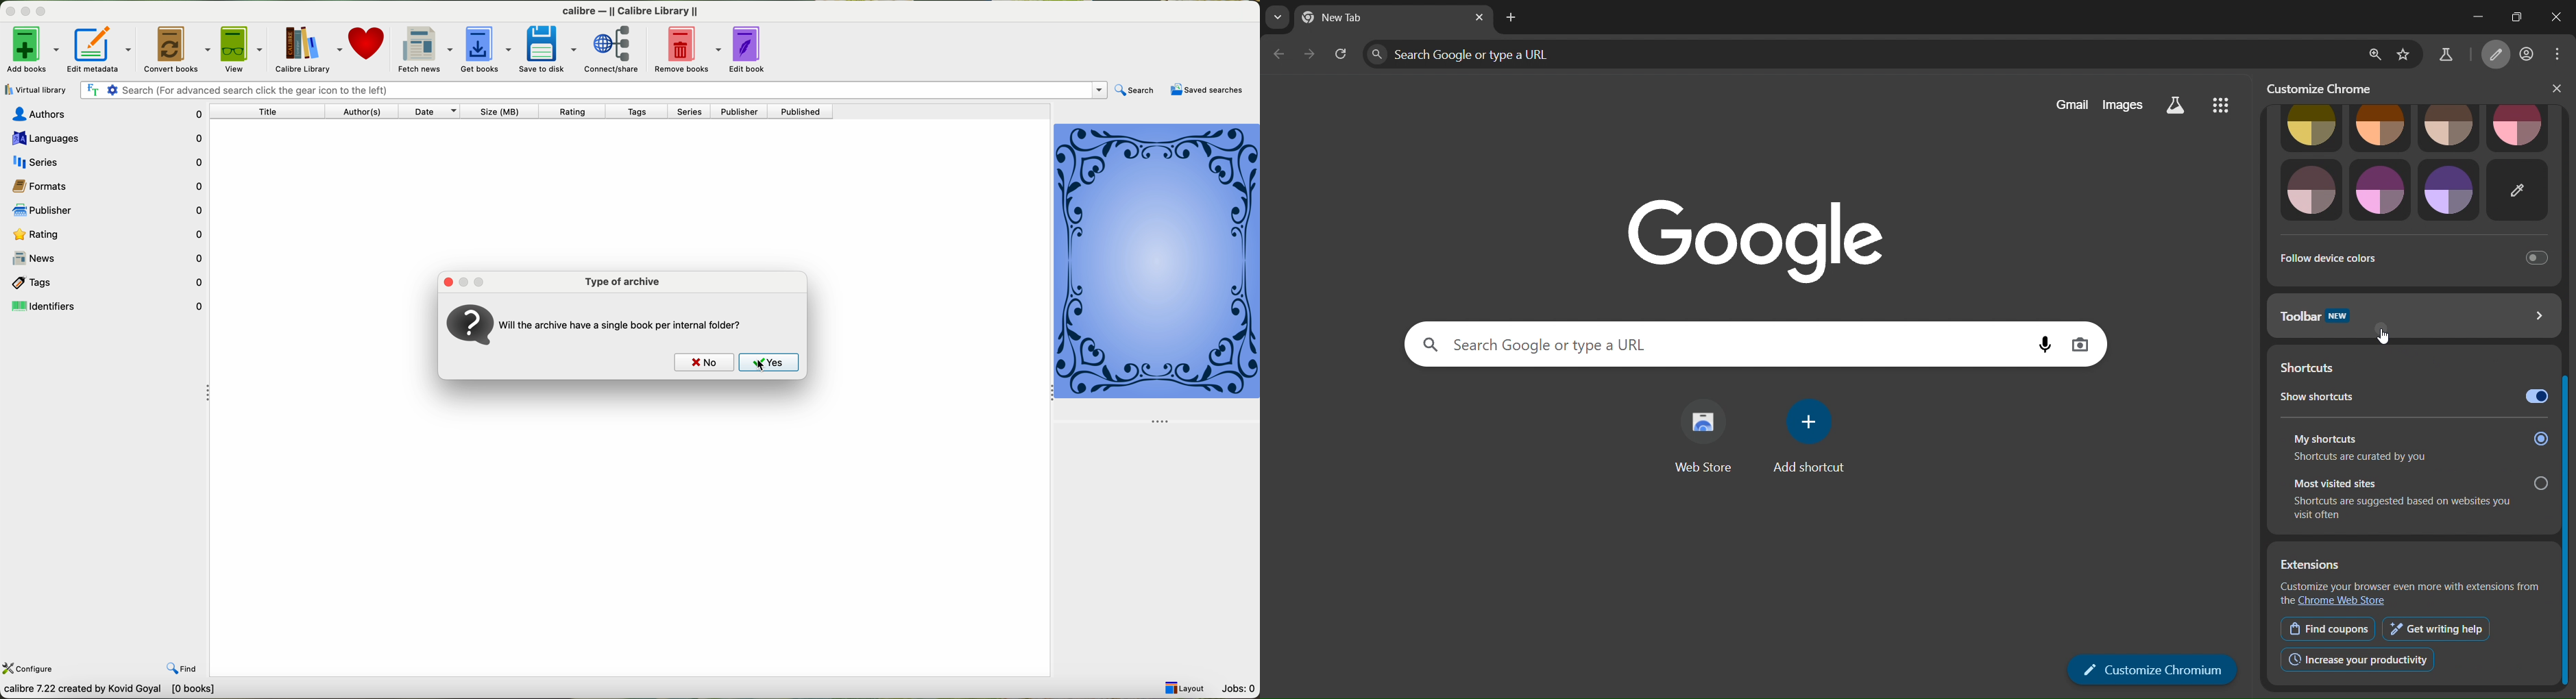 This screenshot has height=700, width=2576. Describe the element at coordinates (1479, 17) in the screenshot. I see `close tab` at that location.